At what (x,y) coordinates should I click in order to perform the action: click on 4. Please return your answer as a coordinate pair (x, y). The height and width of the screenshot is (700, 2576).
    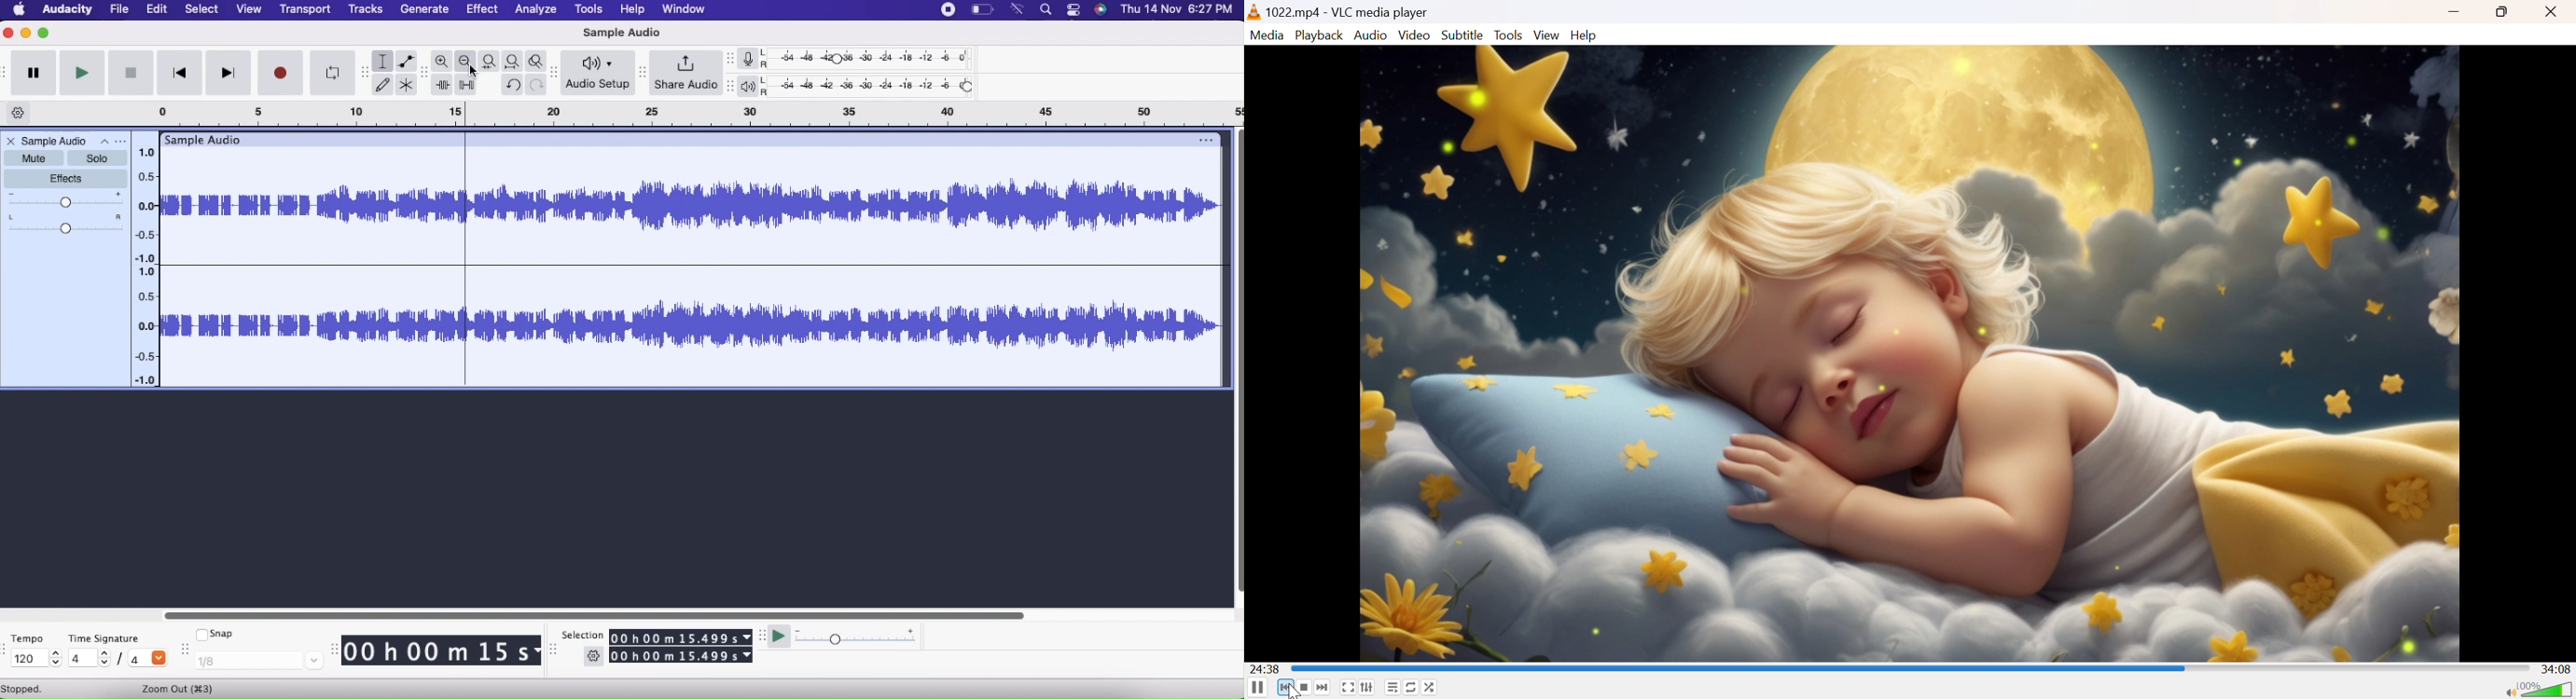
    Looking at the image, I should click on (148, 660).